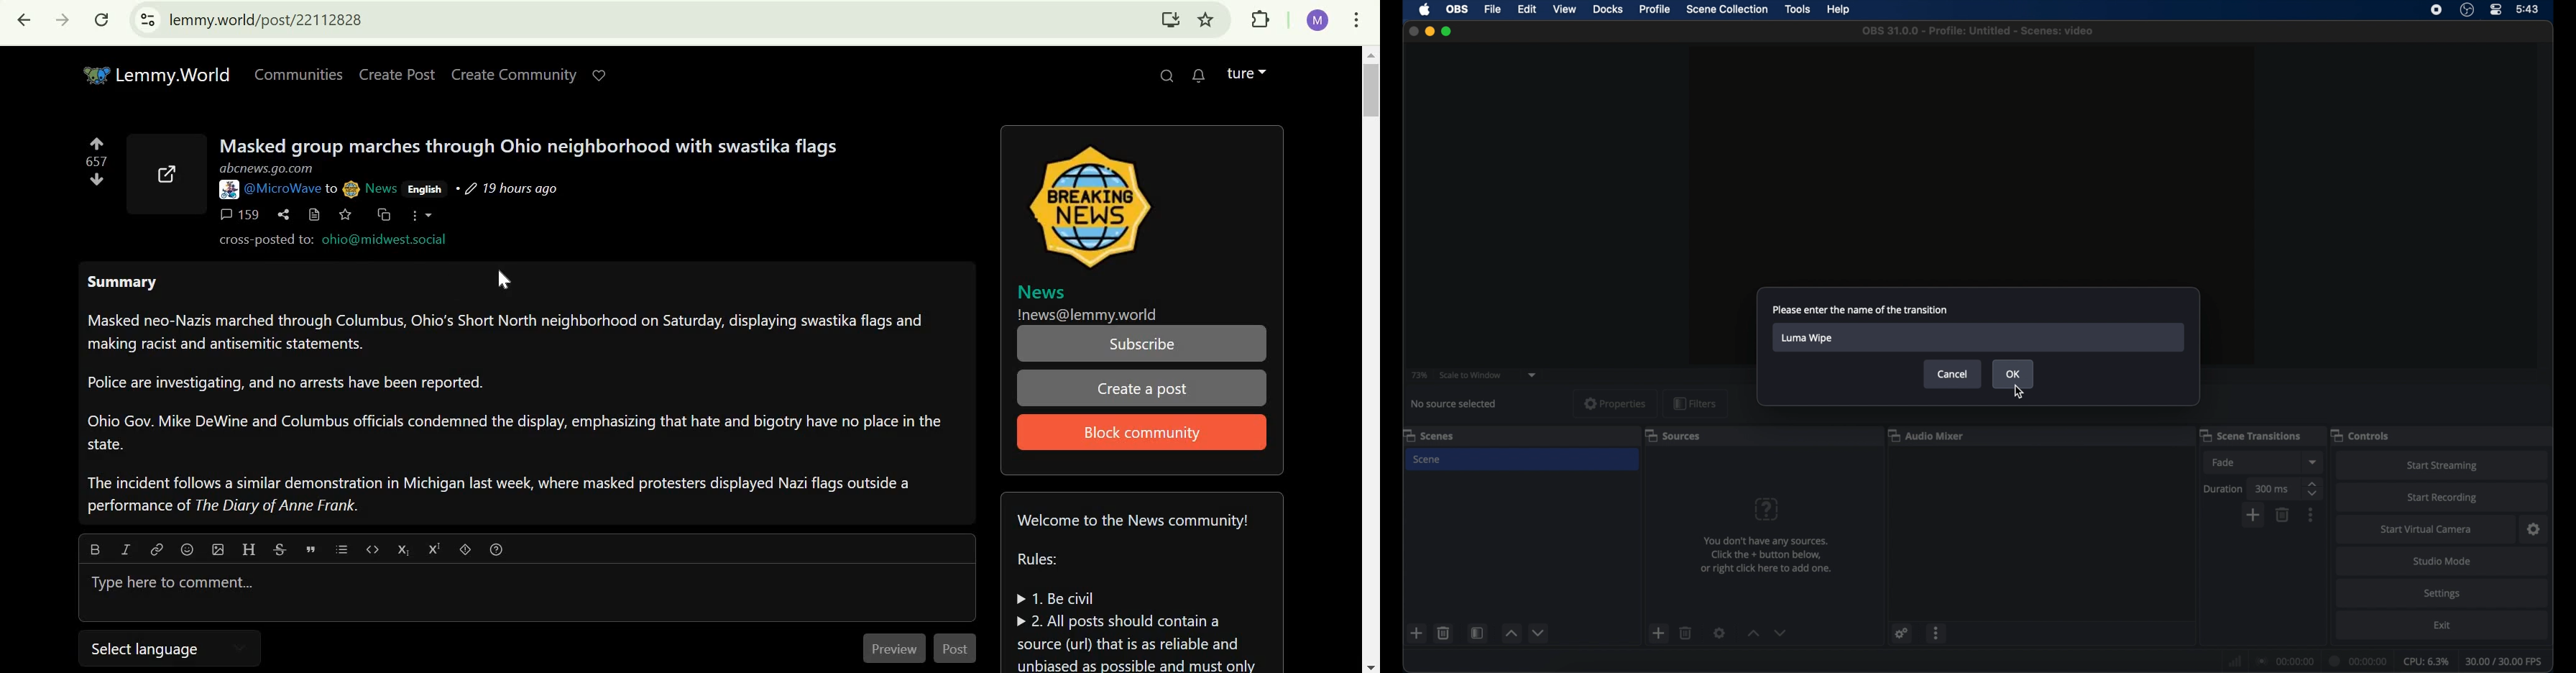 This screenshot has width=2576, height=700. I want to click on time, so click(2528, 10).